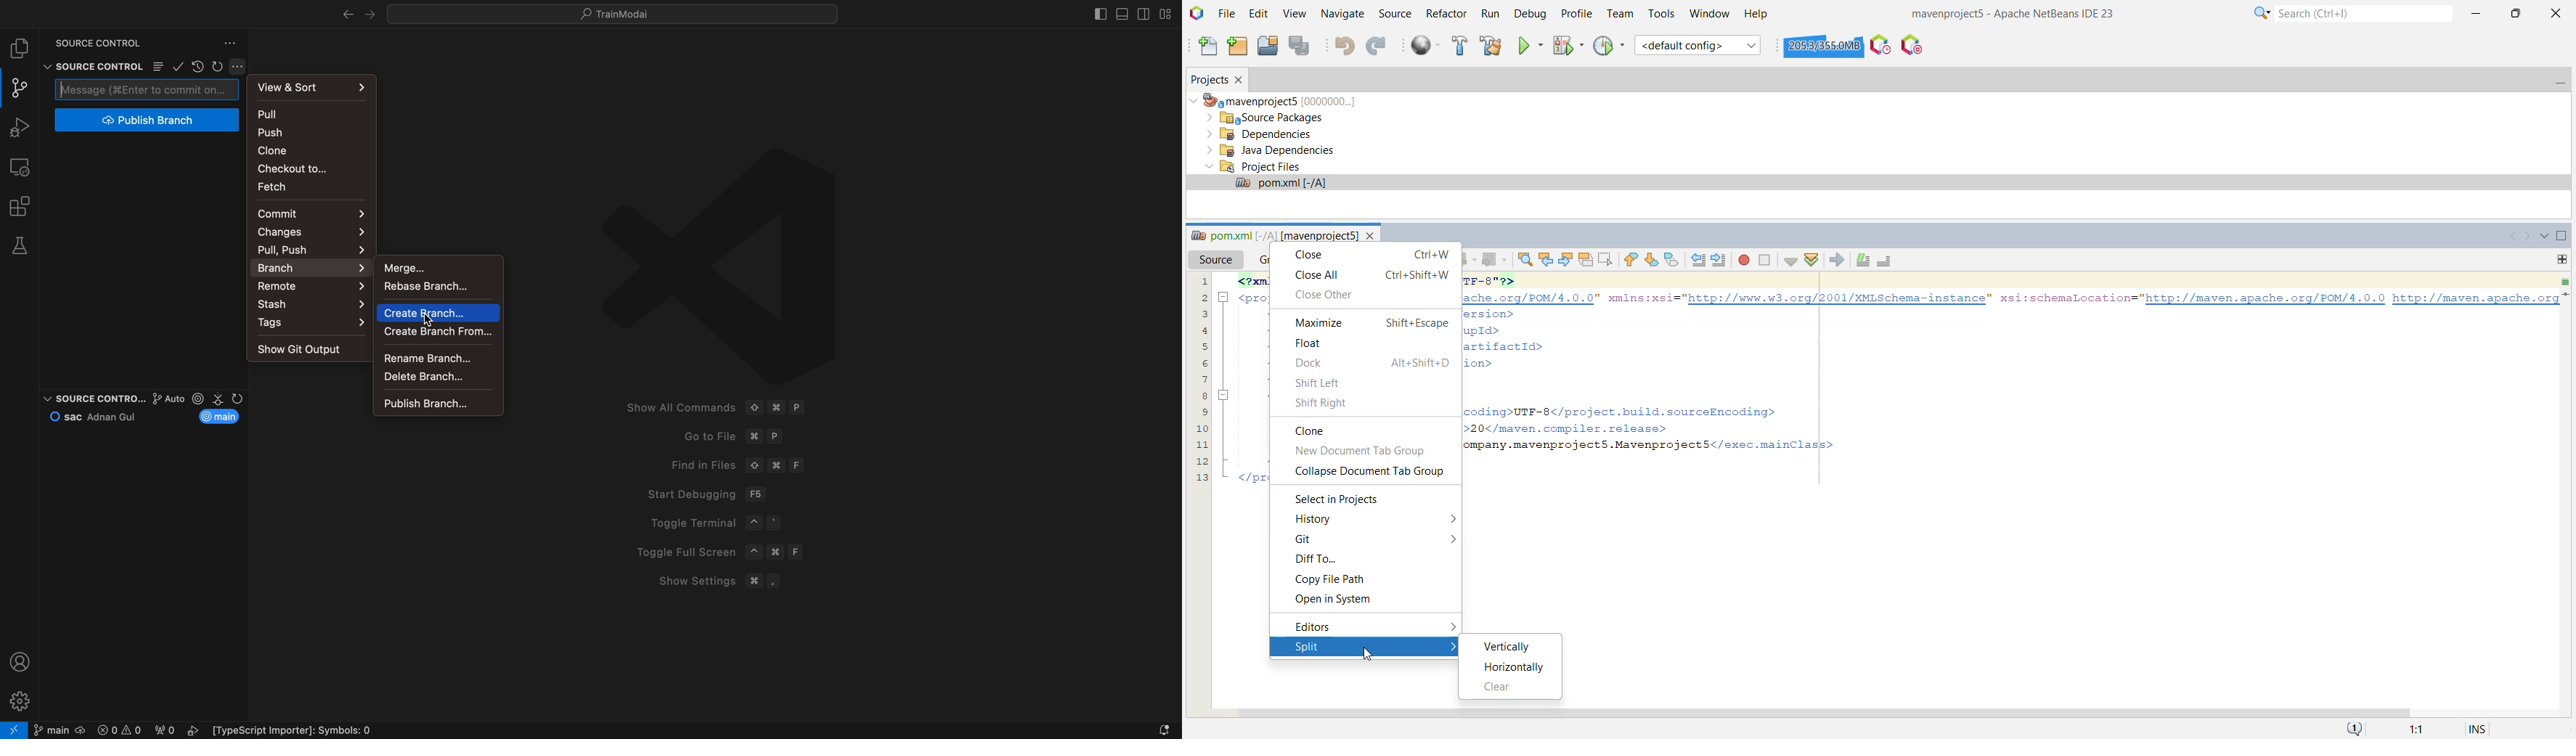 This screenshot has width=2576, height=756. What do you see at coordinates (346, 11) in the screenshot?
I see `right arrow` at bounding box center [346, 11].